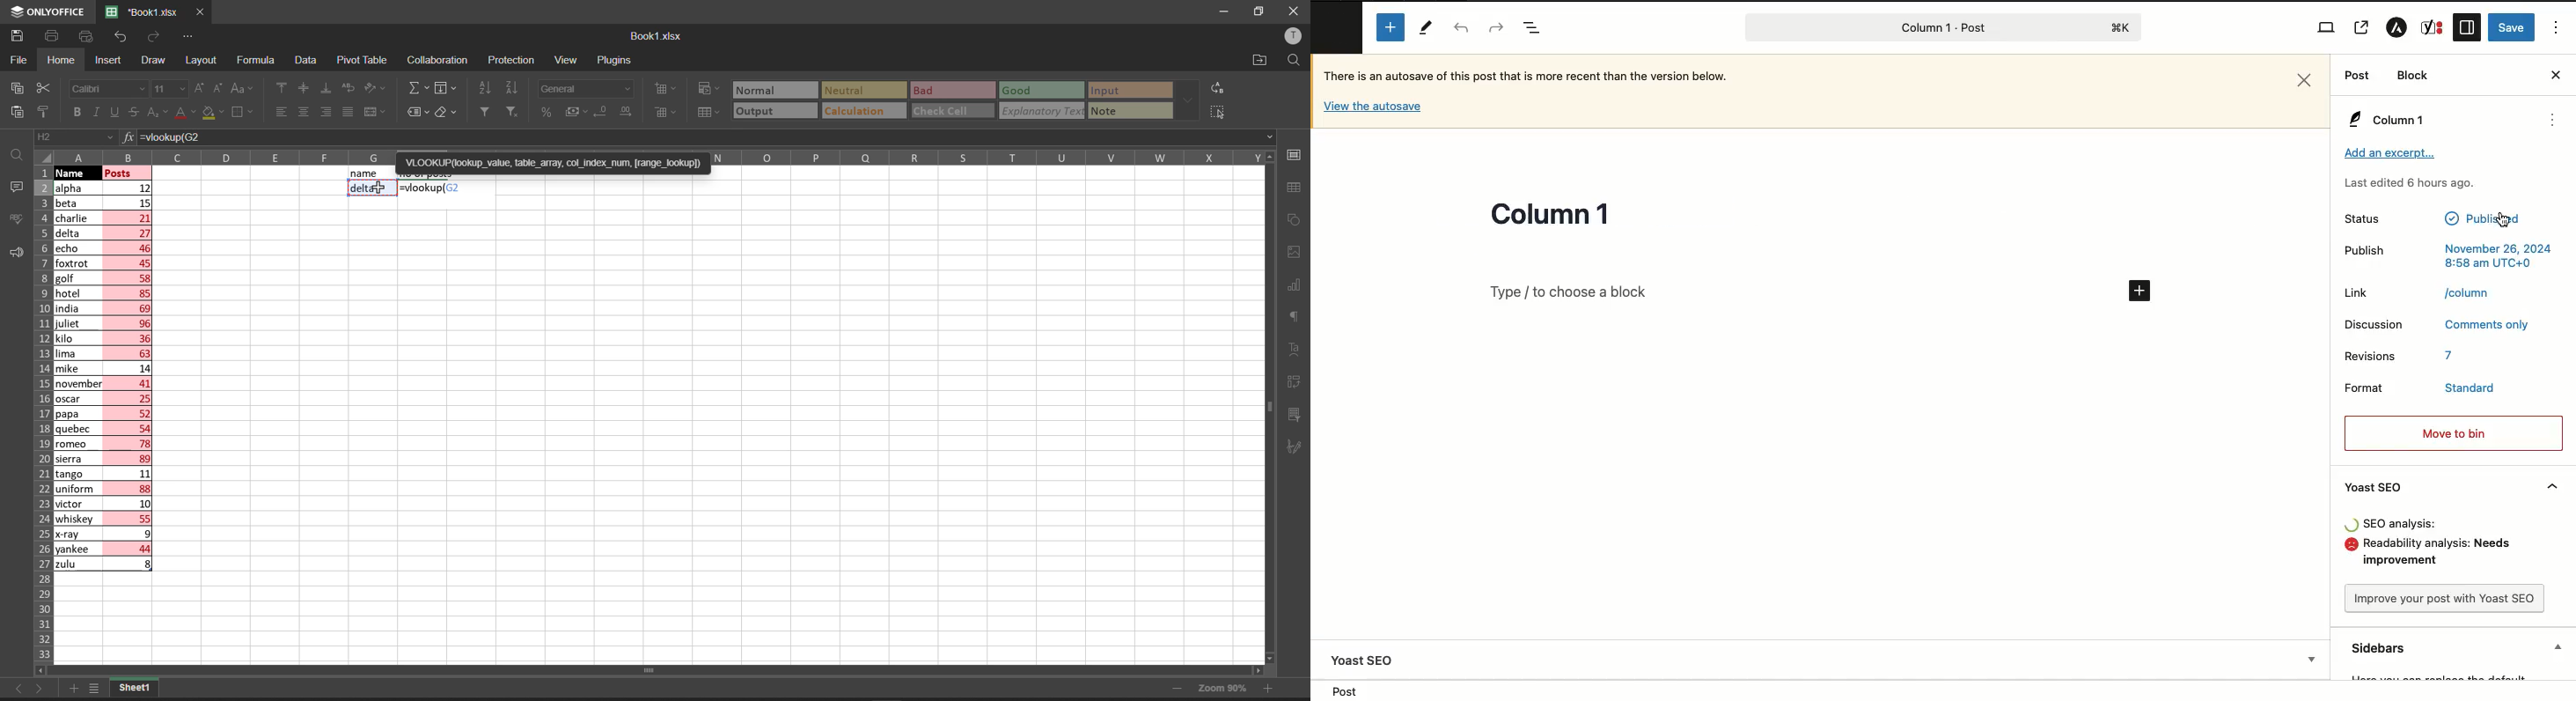 The width and height of the screenshot is (2576, 728). What do you see at coordinates (1368, 660) in the screenshot?
I see `Yoast SEO` at bounding box center [1368, 660].